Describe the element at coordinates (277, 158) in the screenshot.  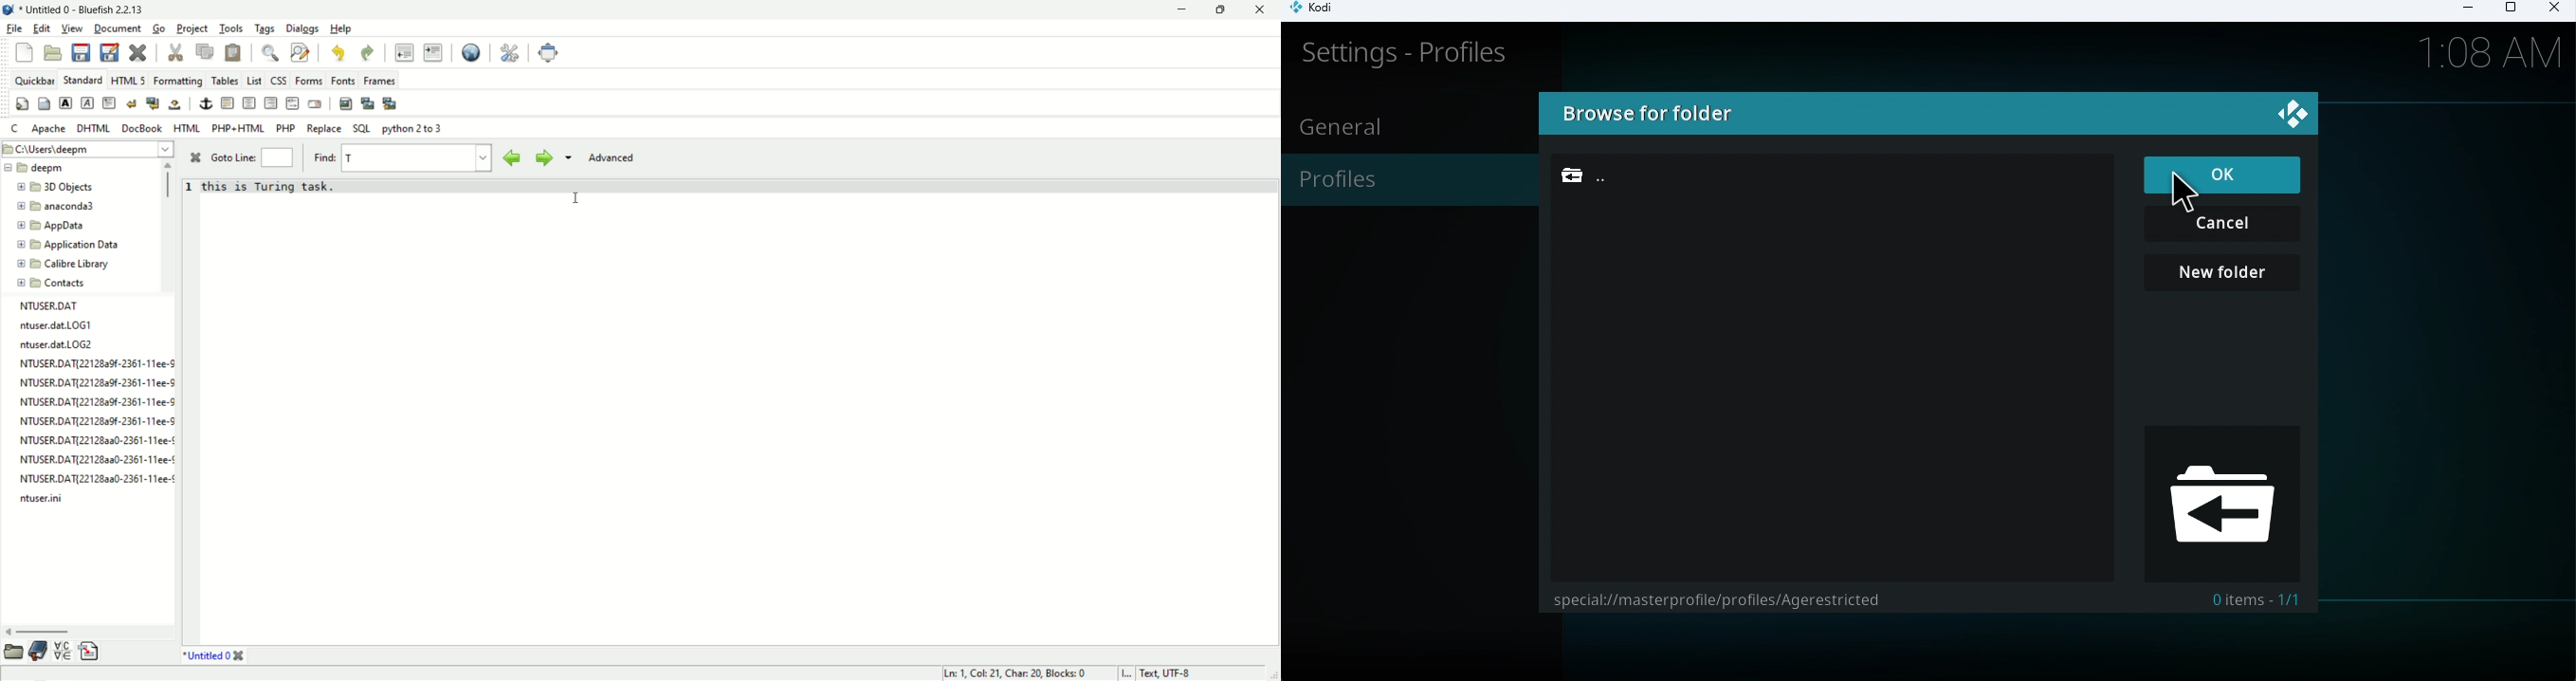
I see `goto line number` at that location.